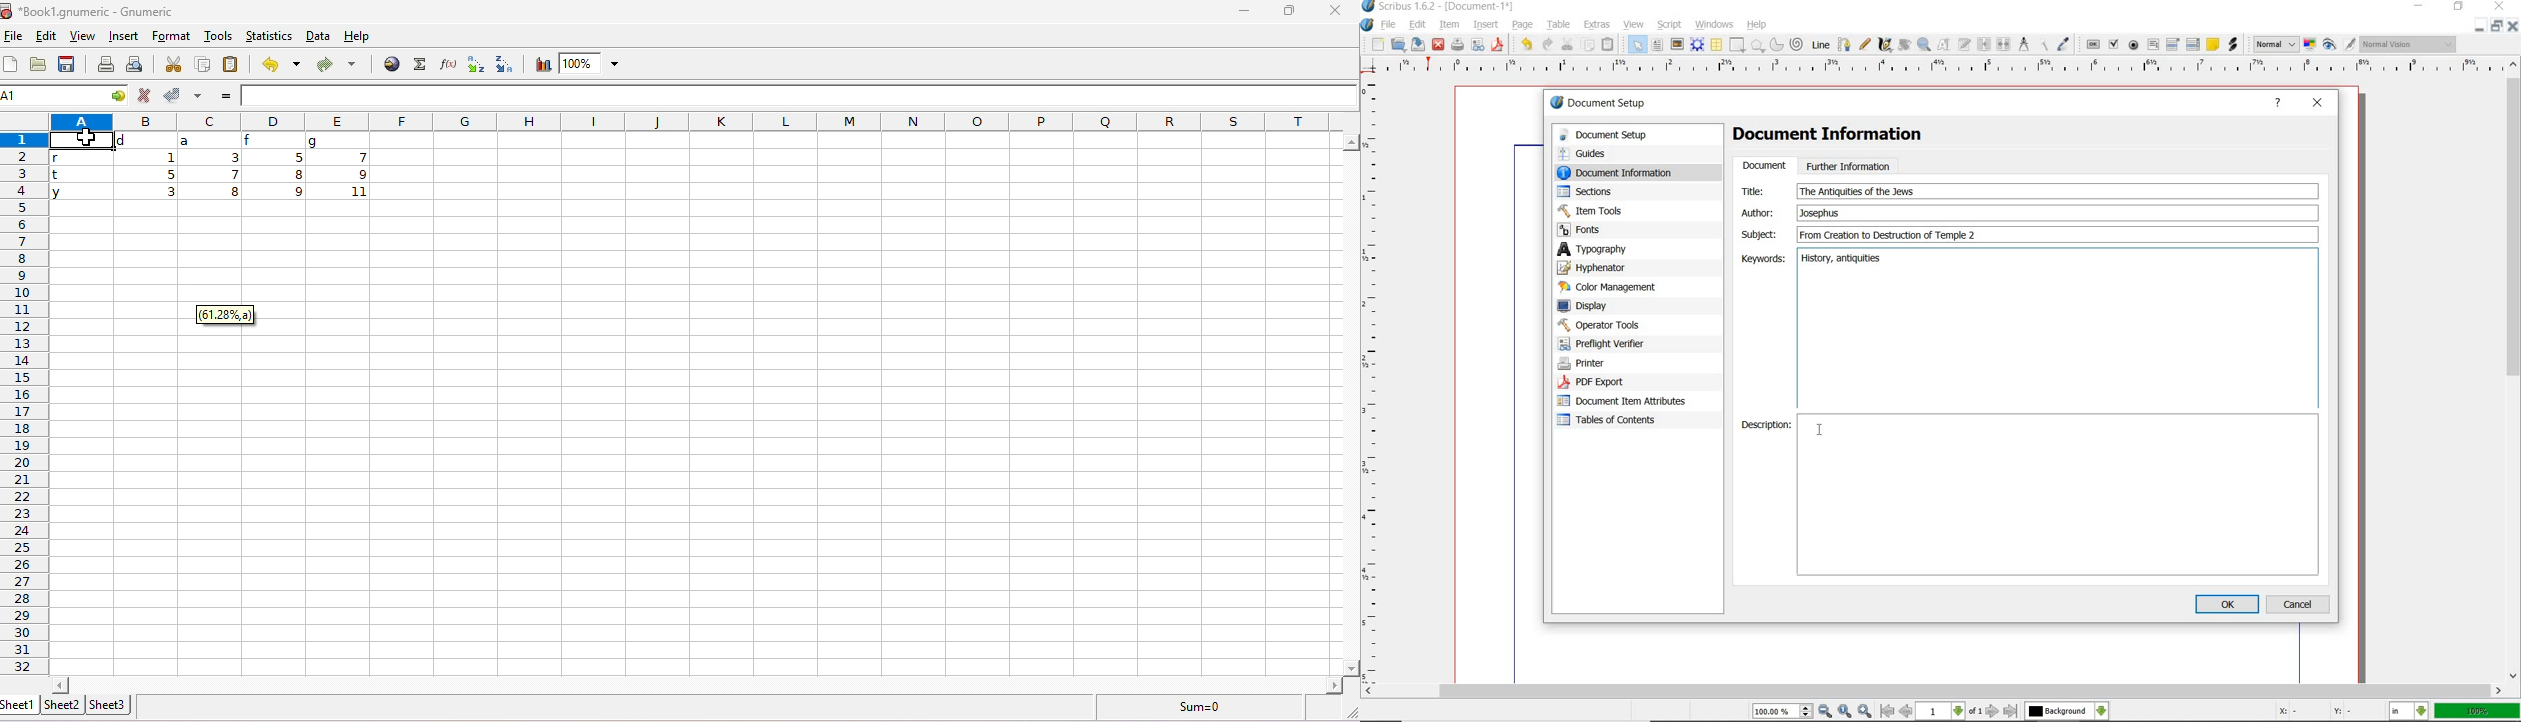 The height and width of the screenshot is (728, 2548). Describe the element at coordinates (1419, 44) in the screenshot. I see `save` at that location.